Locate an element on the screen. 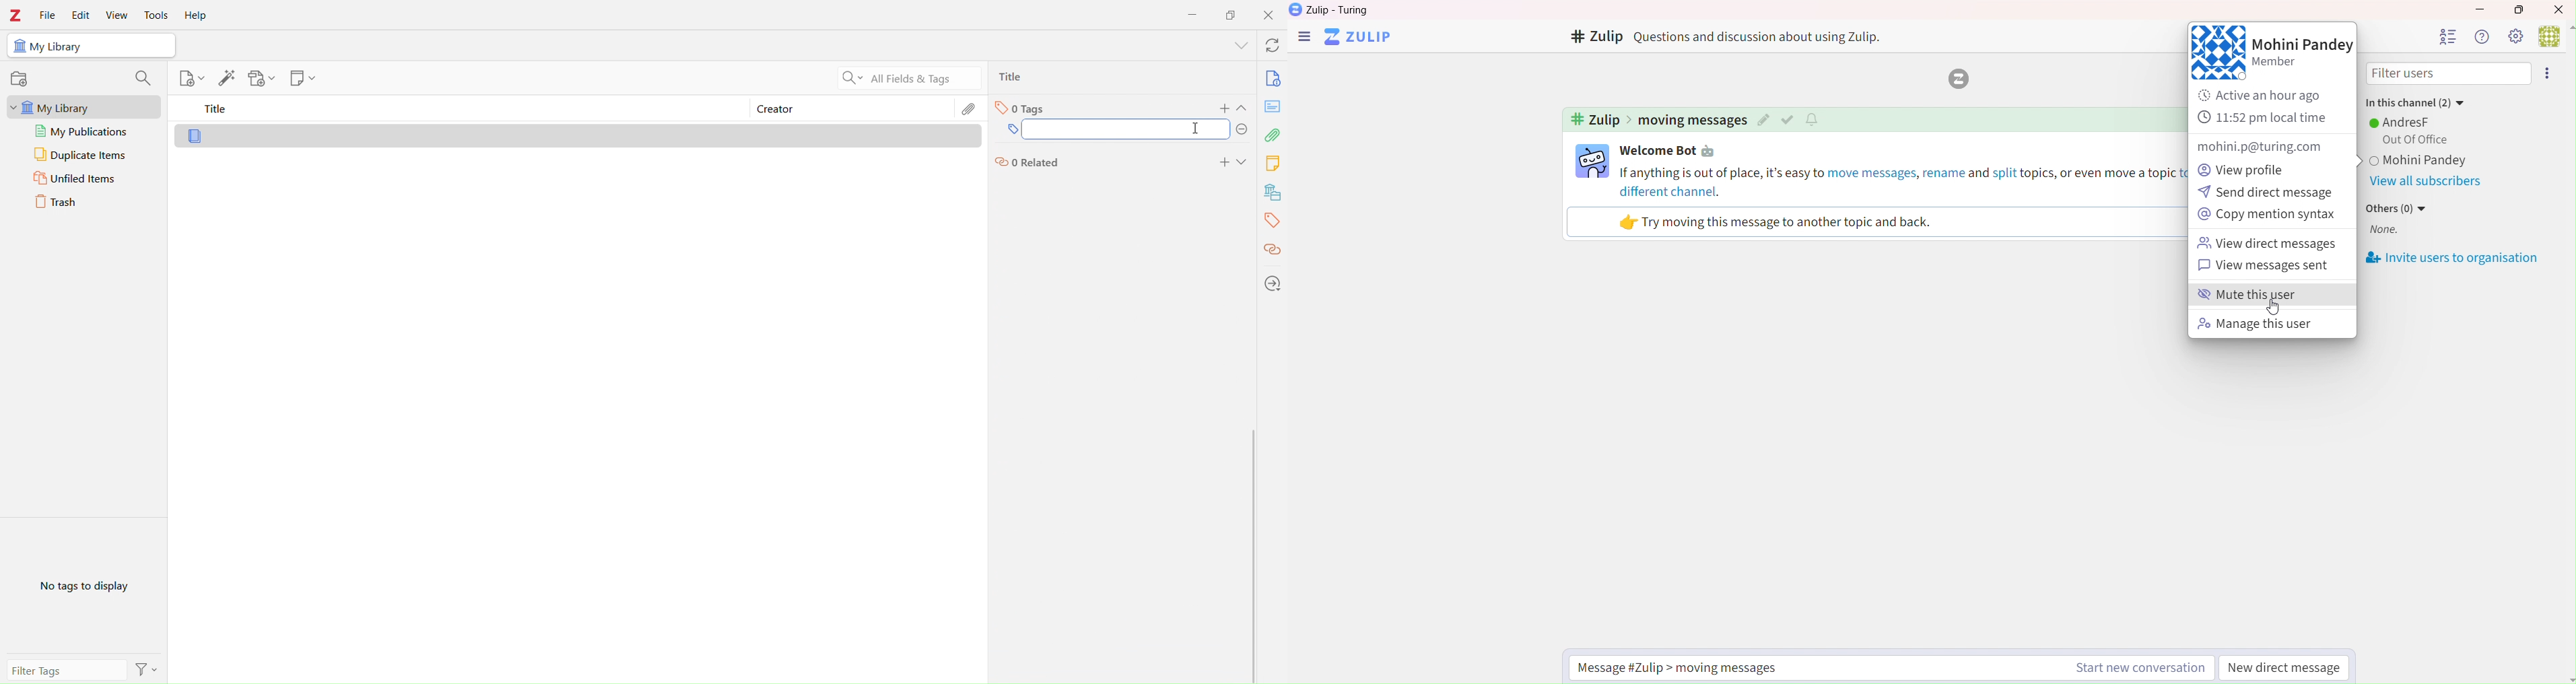  No Tags to Display is located at coordinates (90, 587).